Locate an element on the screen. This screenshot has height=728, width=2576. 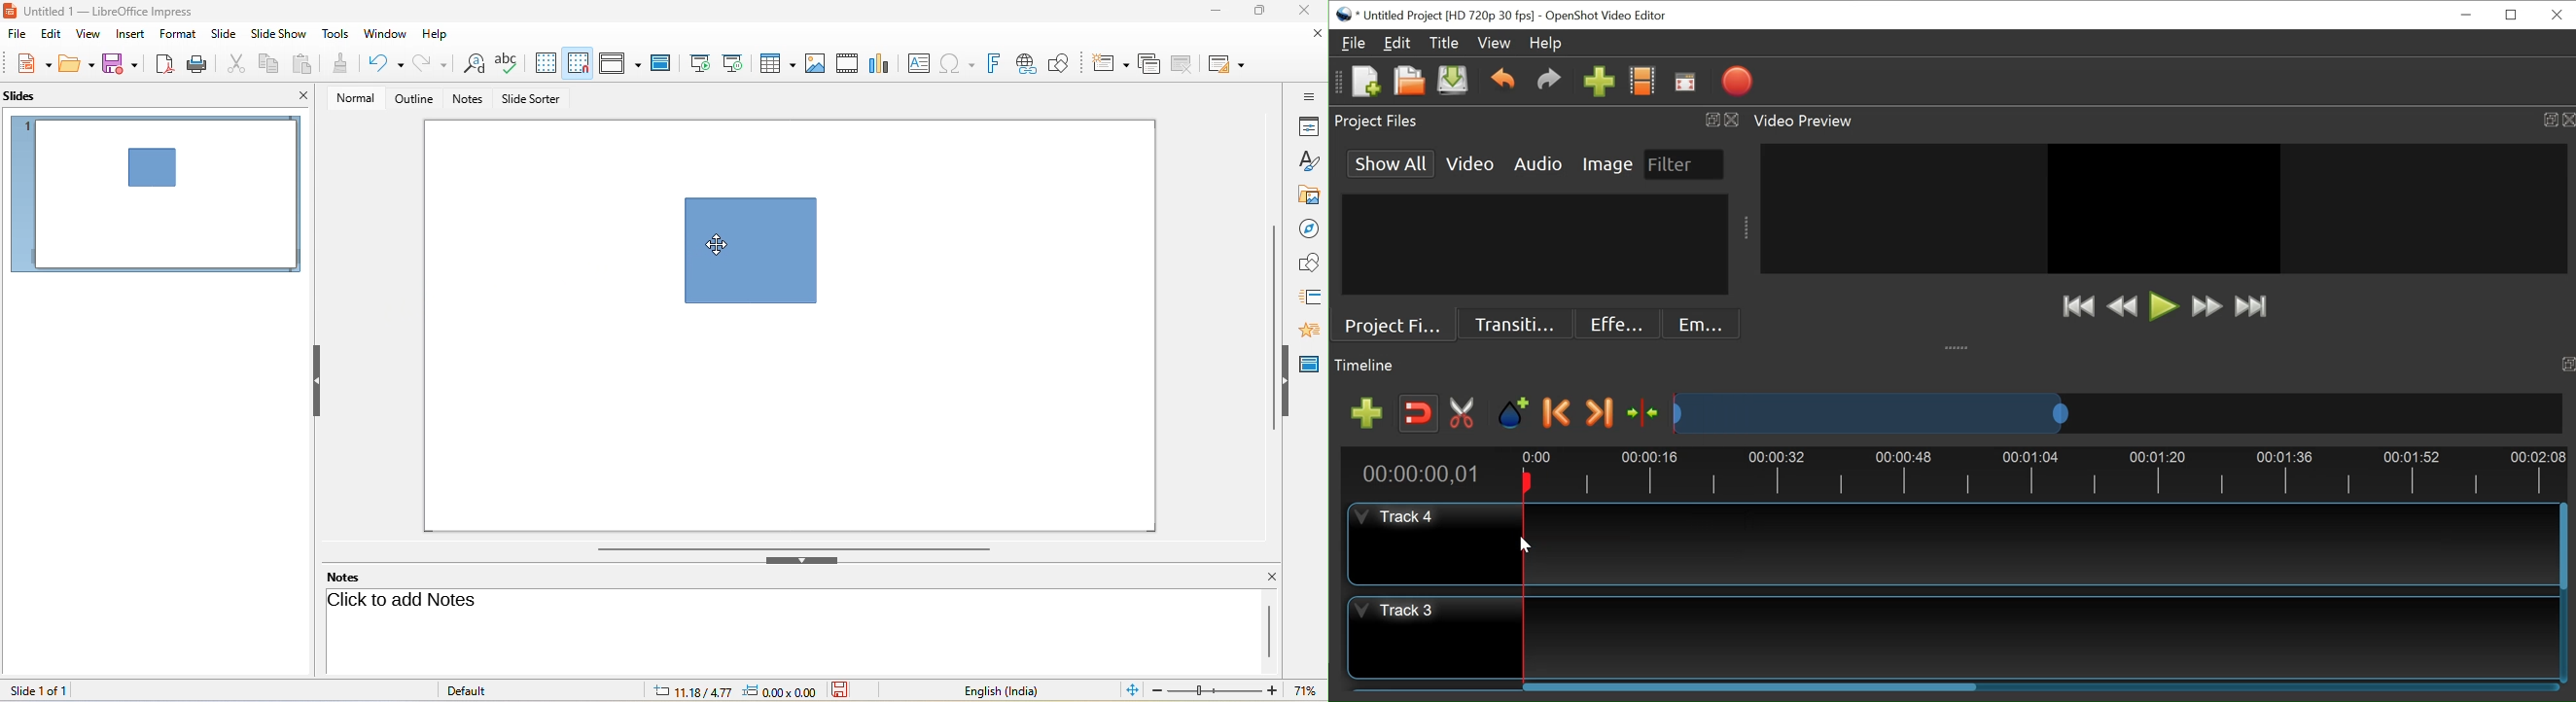
0.00x0.00 is located at coordinates (784, 690).